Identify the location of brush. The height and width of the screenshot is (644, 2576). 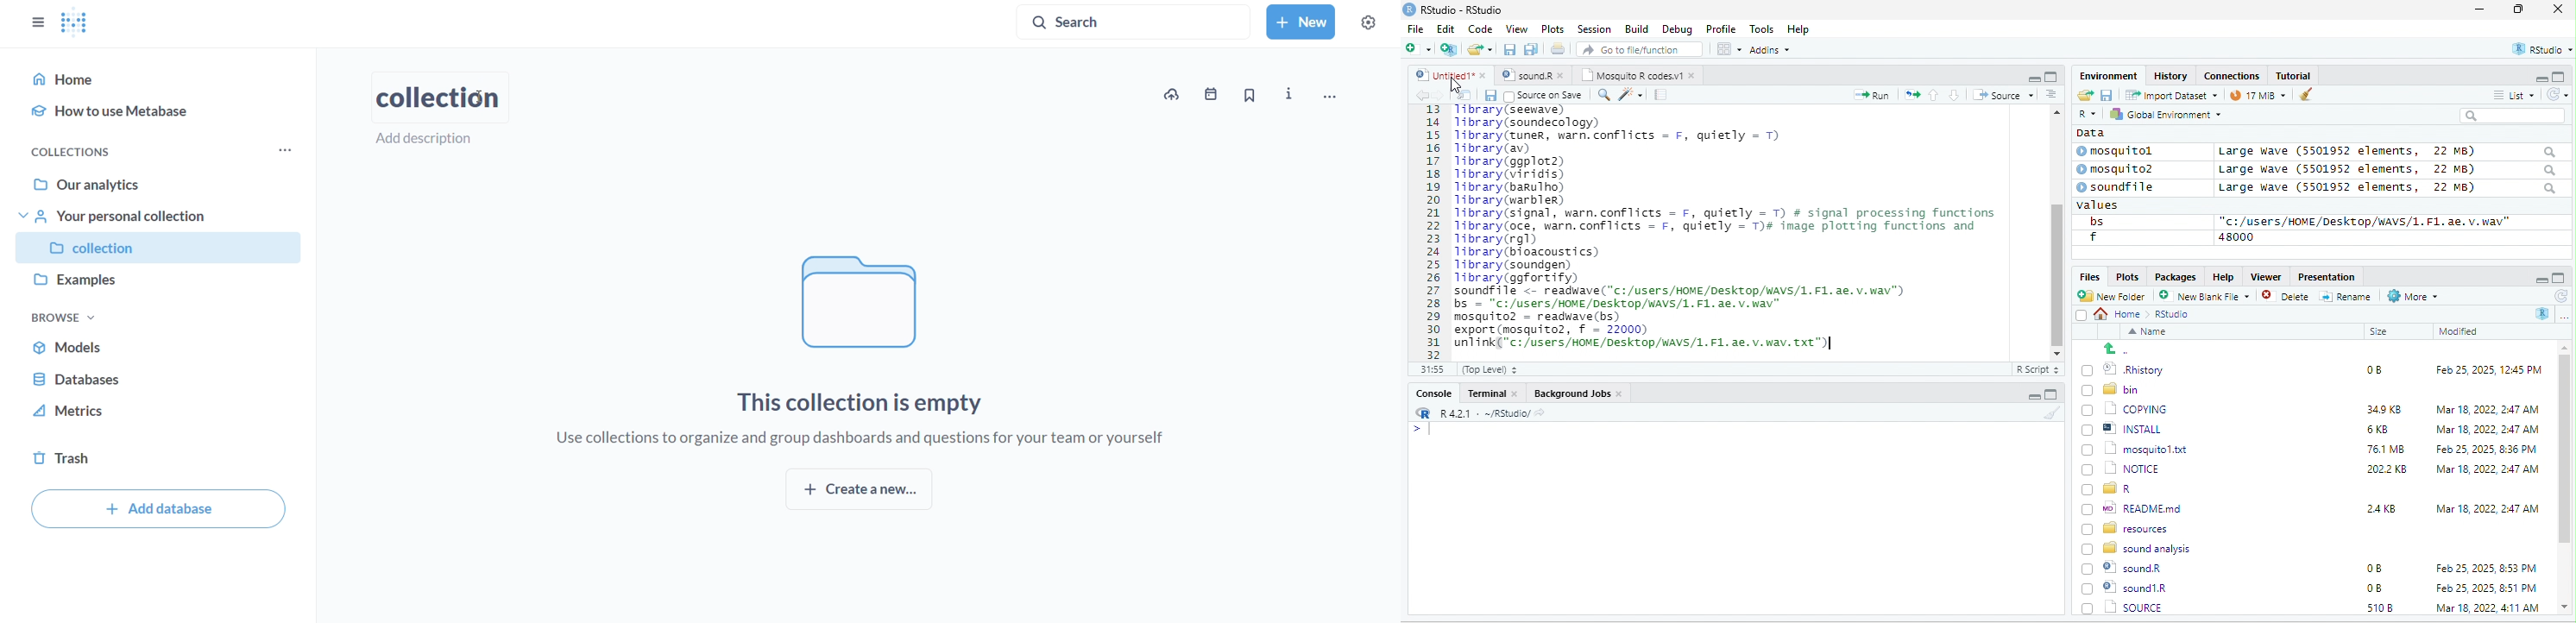
(2054, 413).